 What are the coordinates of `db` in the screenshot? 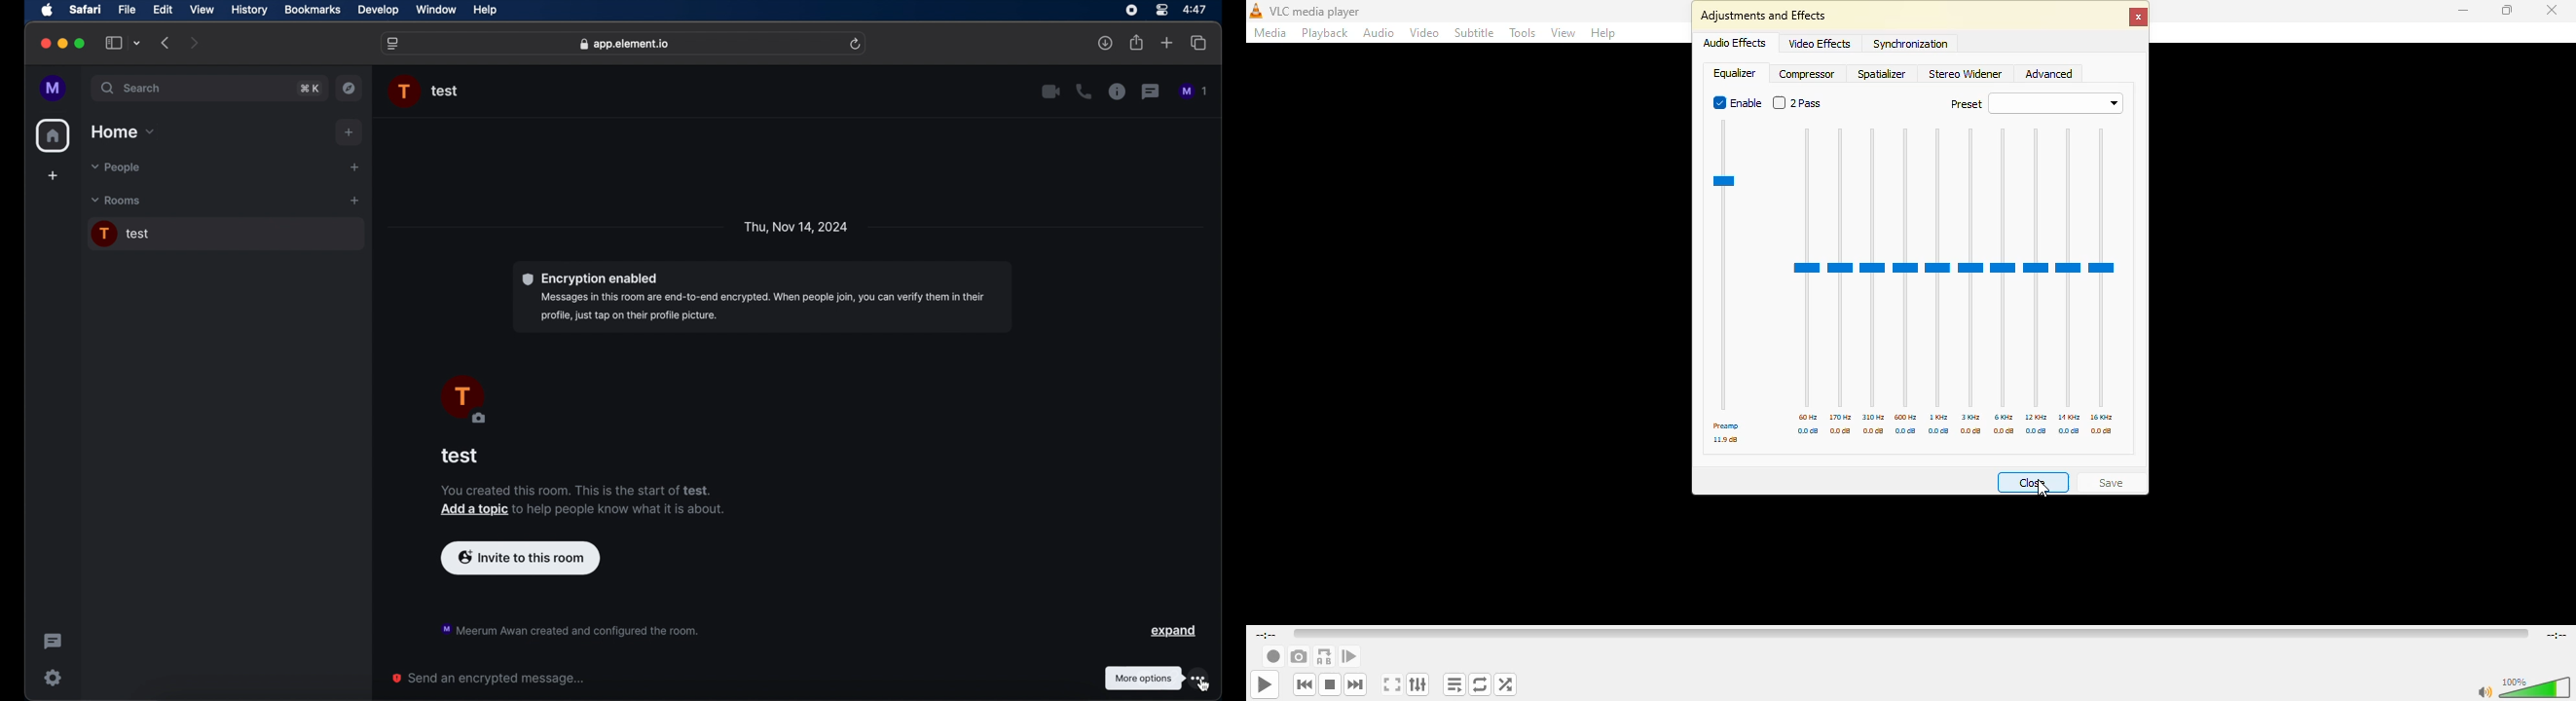 It's located at (2101, 431).